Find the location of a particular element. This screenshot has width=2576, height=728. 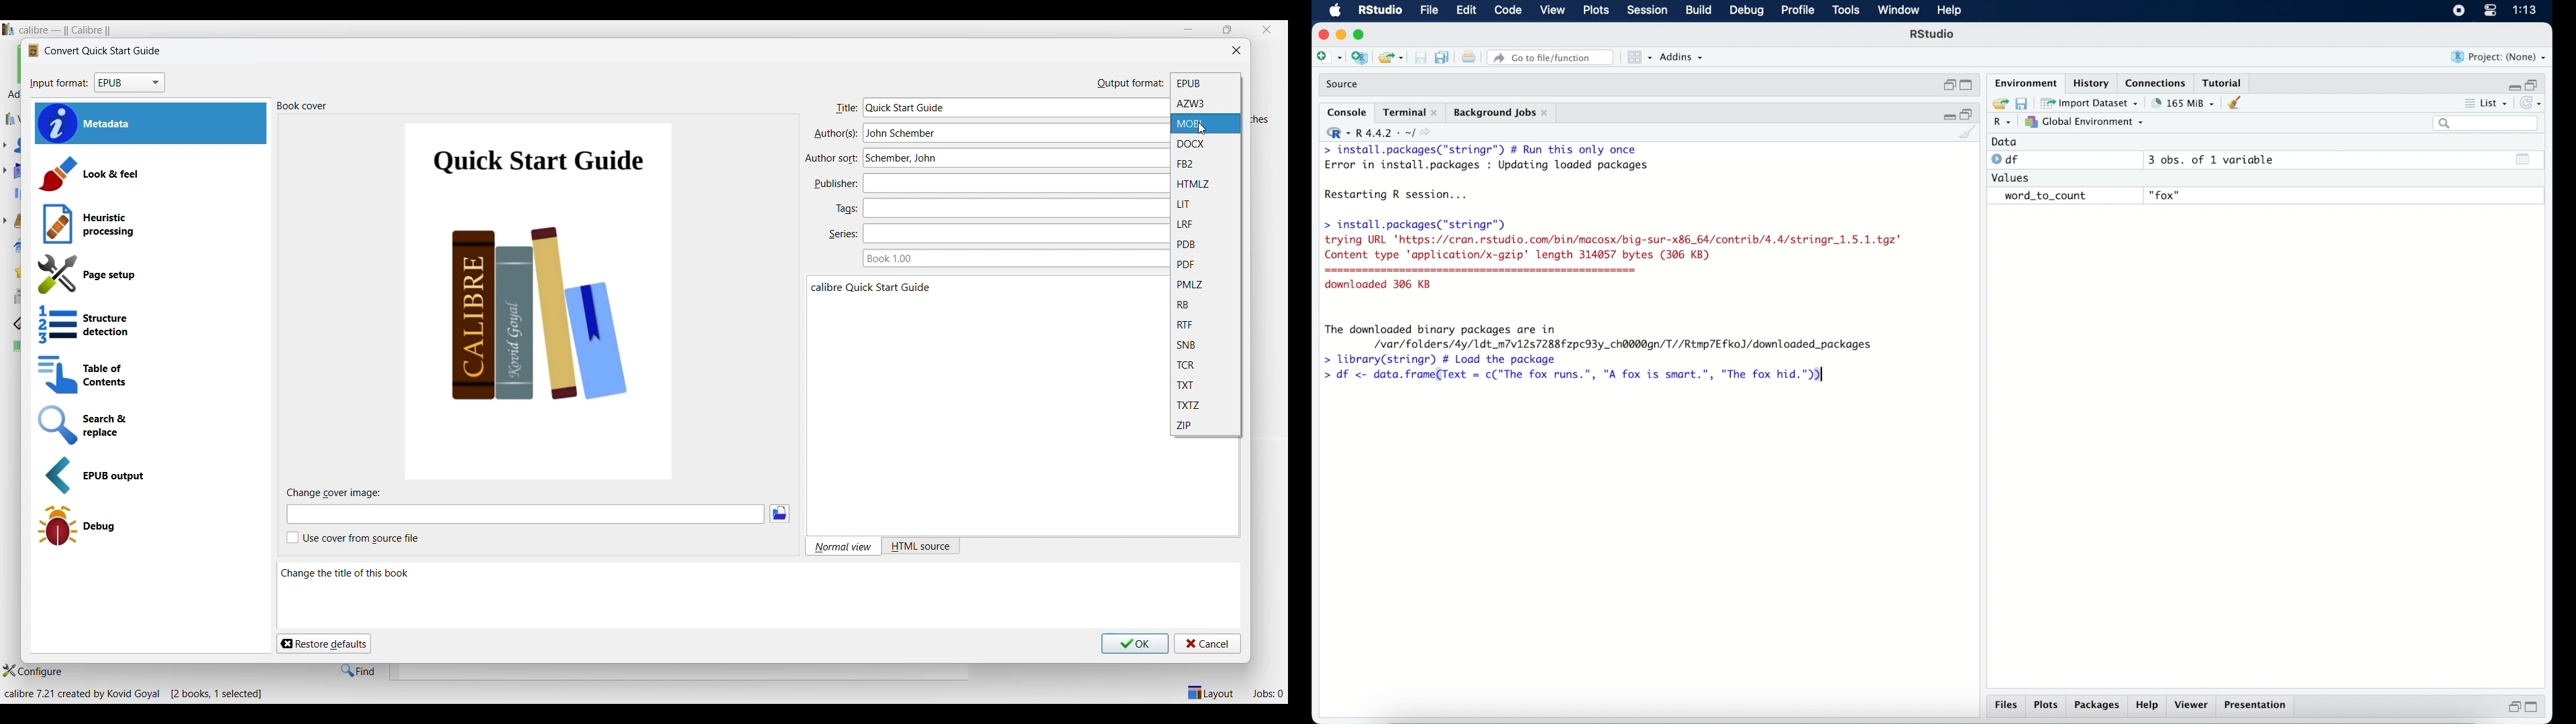

Heuristic processing is located at coordinates (150, 225).